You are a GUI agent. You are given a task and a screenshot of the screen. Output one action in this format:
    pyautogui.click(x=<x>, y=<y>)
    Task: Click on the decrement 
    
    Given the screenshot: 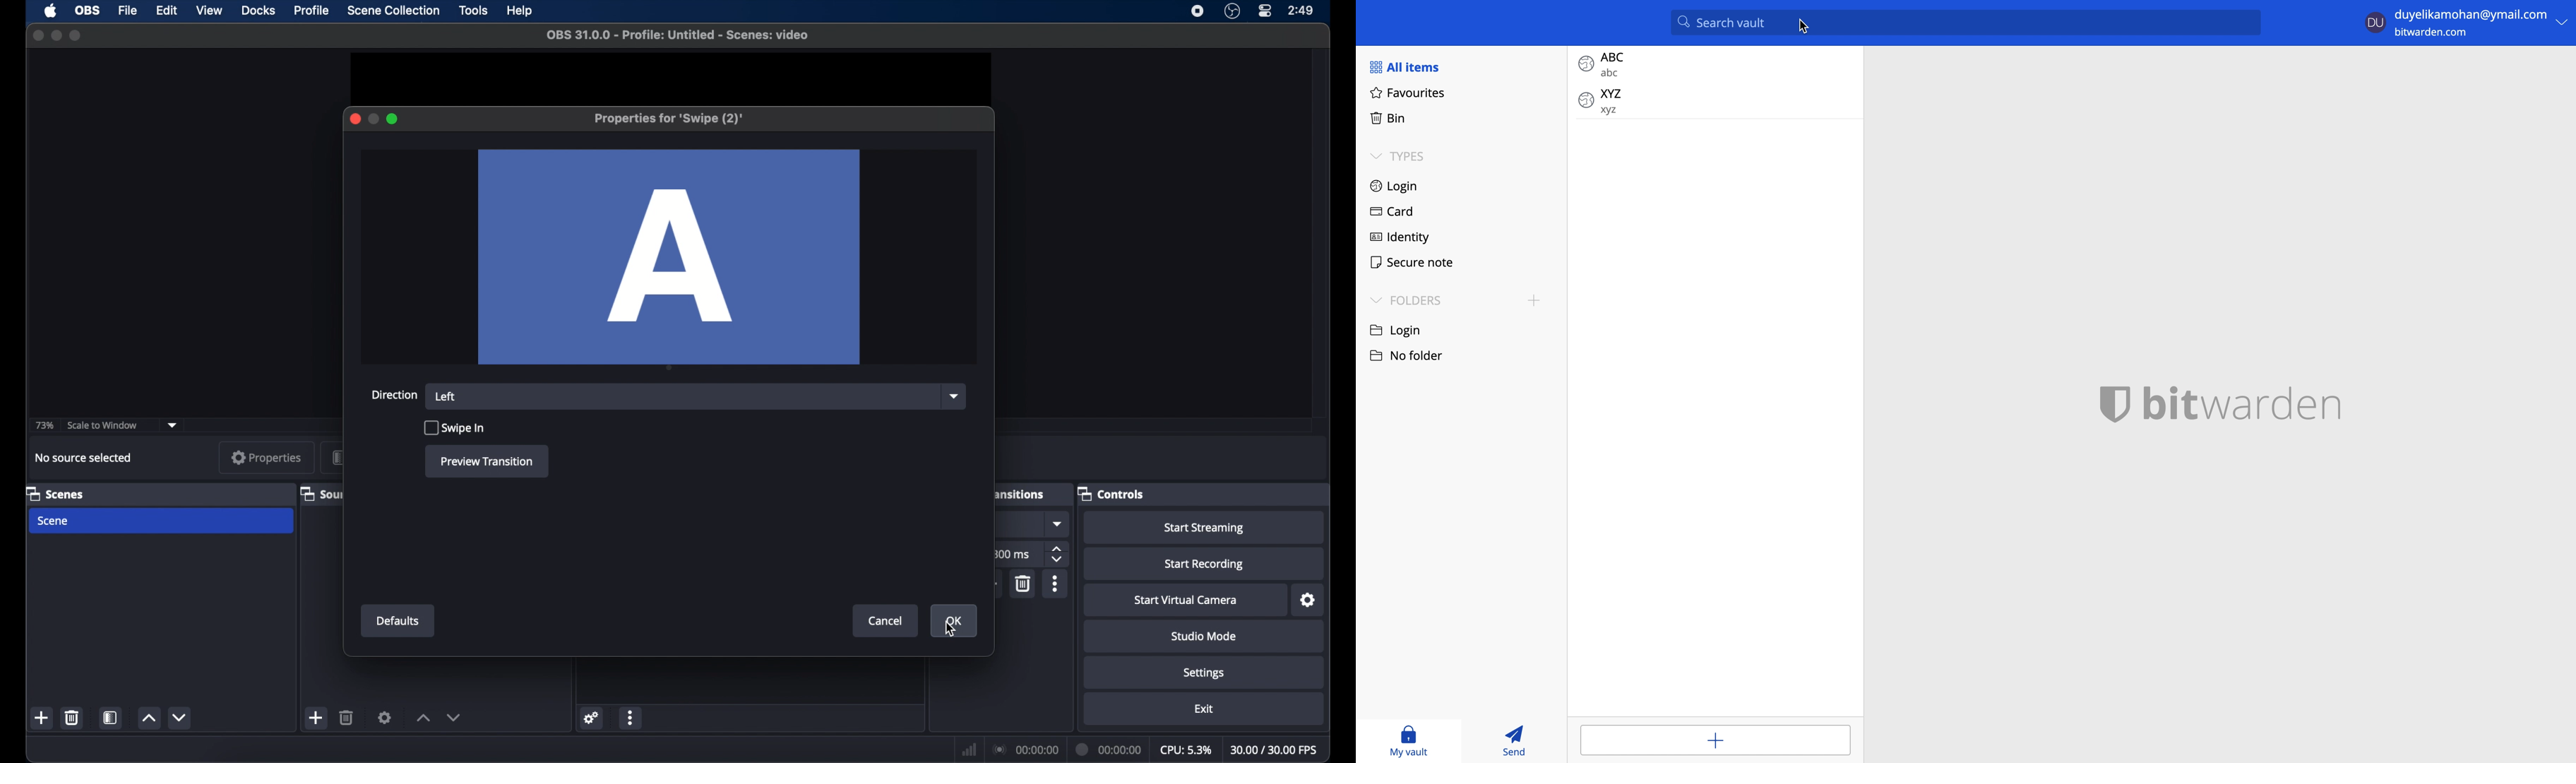 What is the action you would take?
    pyautogui.click(x=181, y=717)
    